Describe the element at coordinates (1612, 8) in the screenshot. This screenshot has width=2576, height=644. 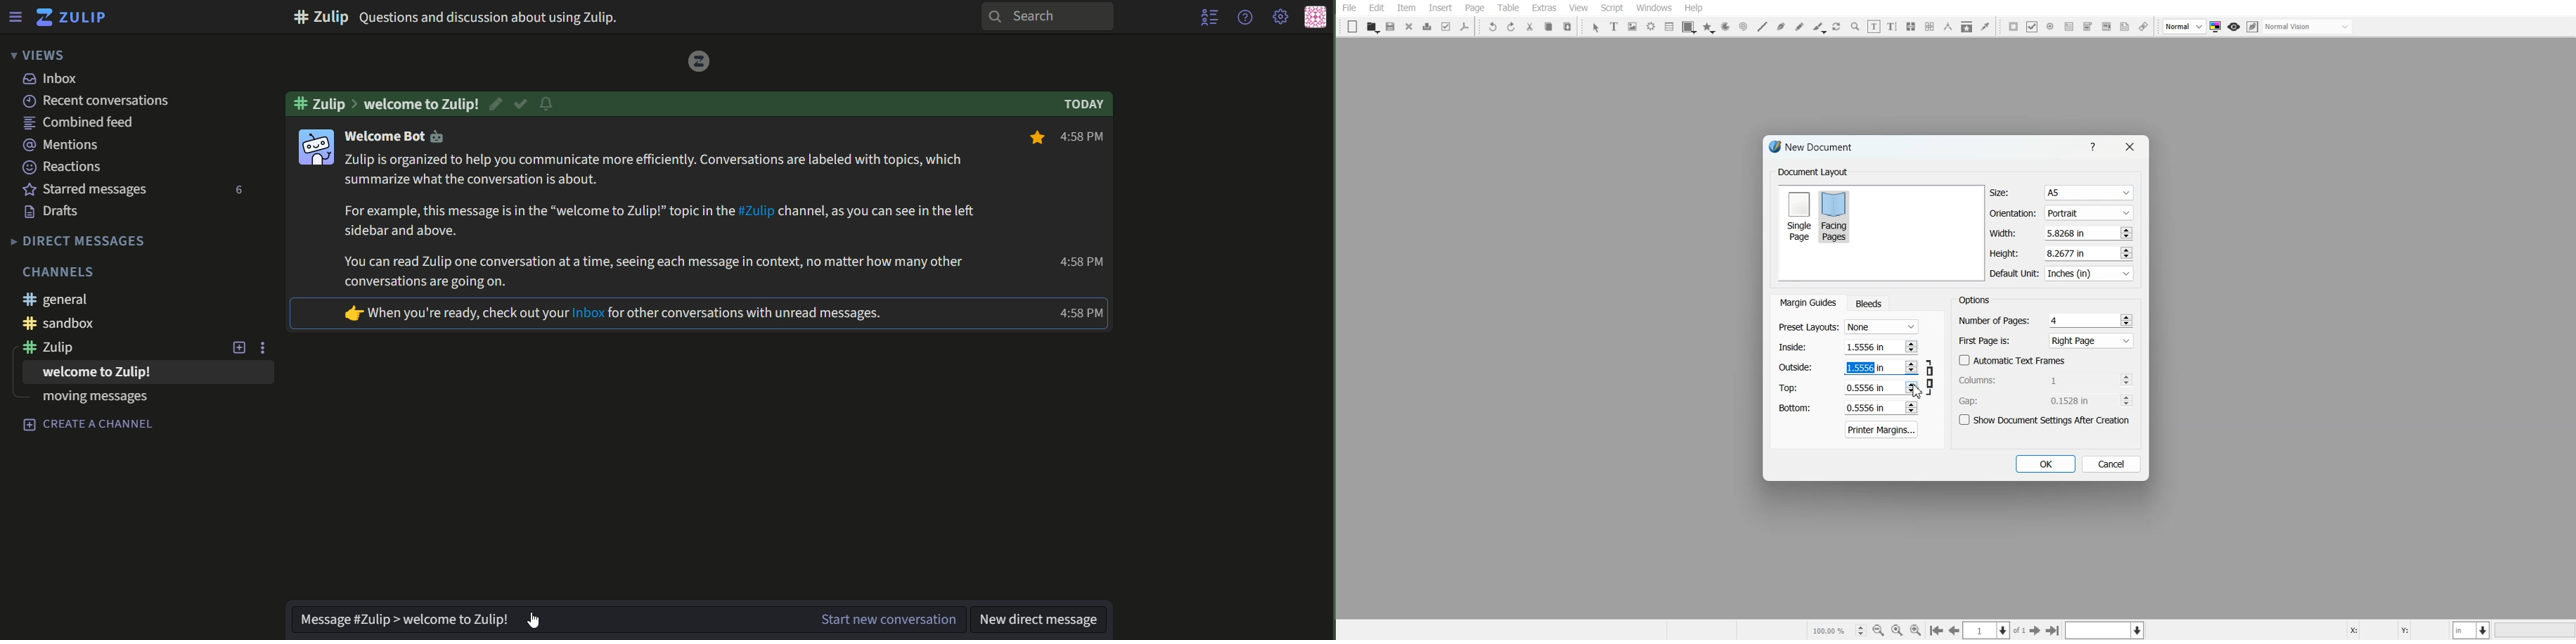
I see `Script` at that location.